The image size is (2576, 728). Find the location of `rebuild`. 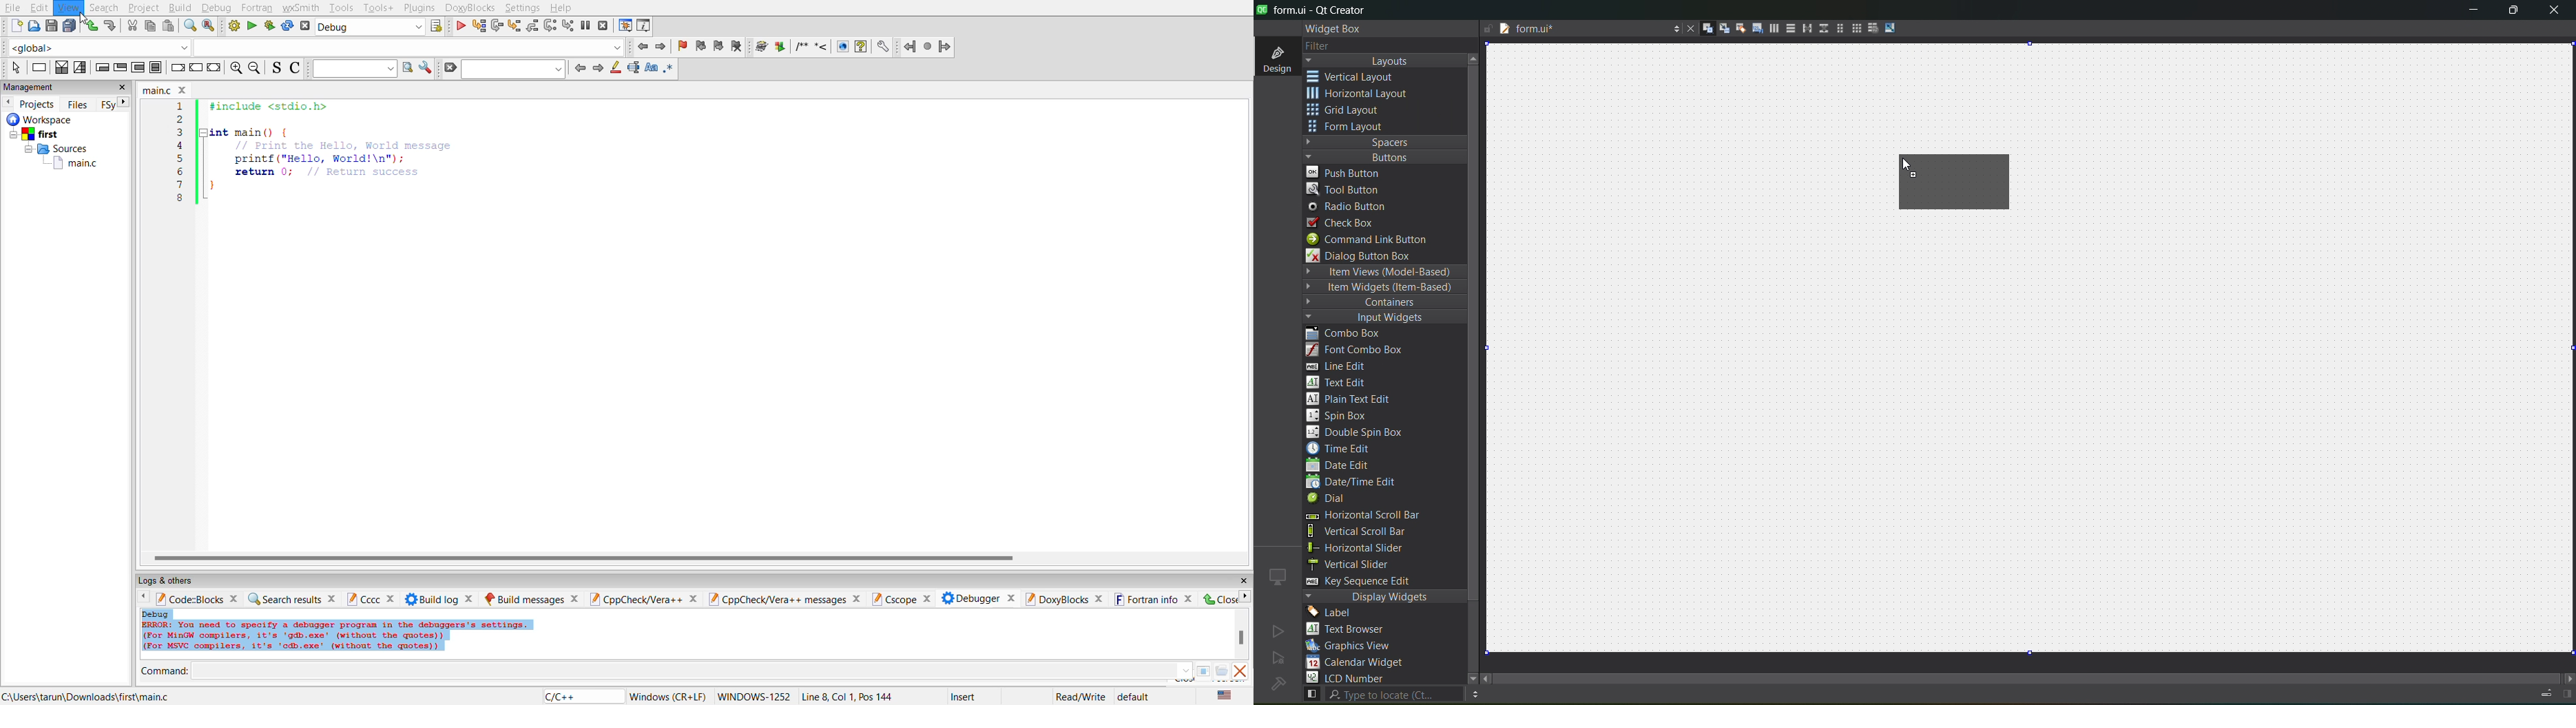

rebuild is located at coordinates (288, 27).